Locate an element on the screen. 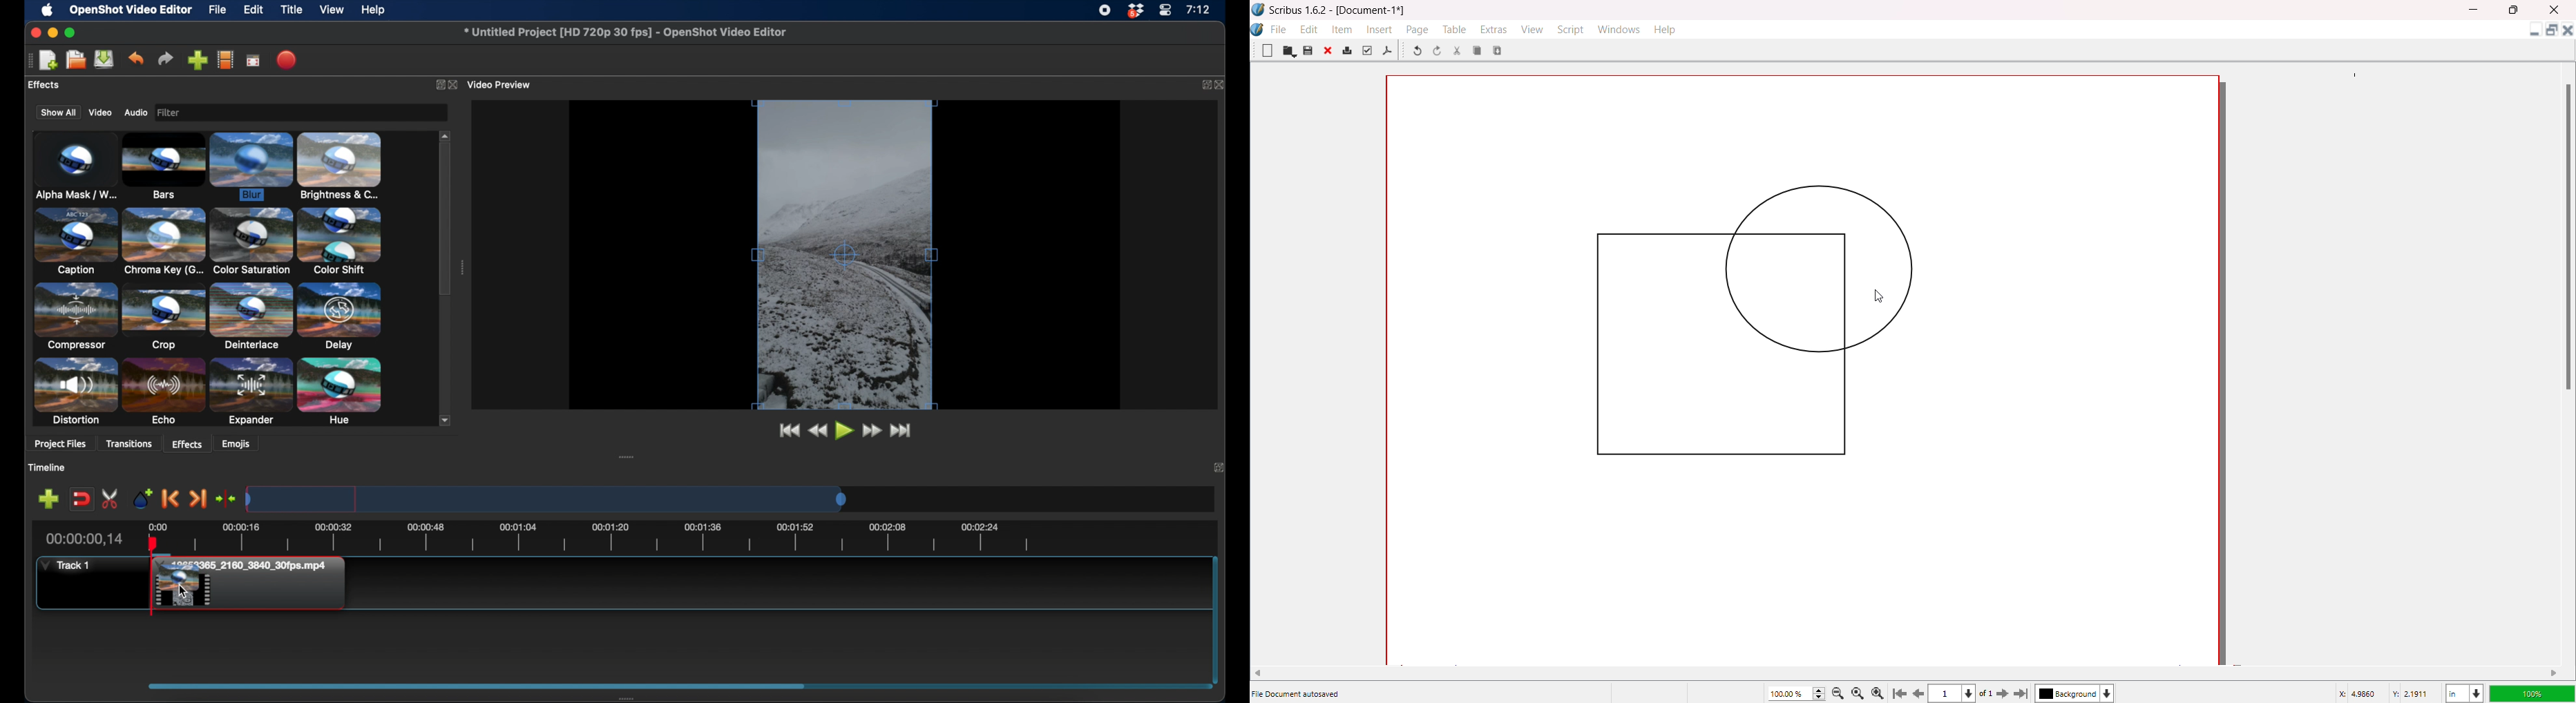 The height and width of the screenshot is (728, 2576). Objects is located at coordinates (1730, 319).